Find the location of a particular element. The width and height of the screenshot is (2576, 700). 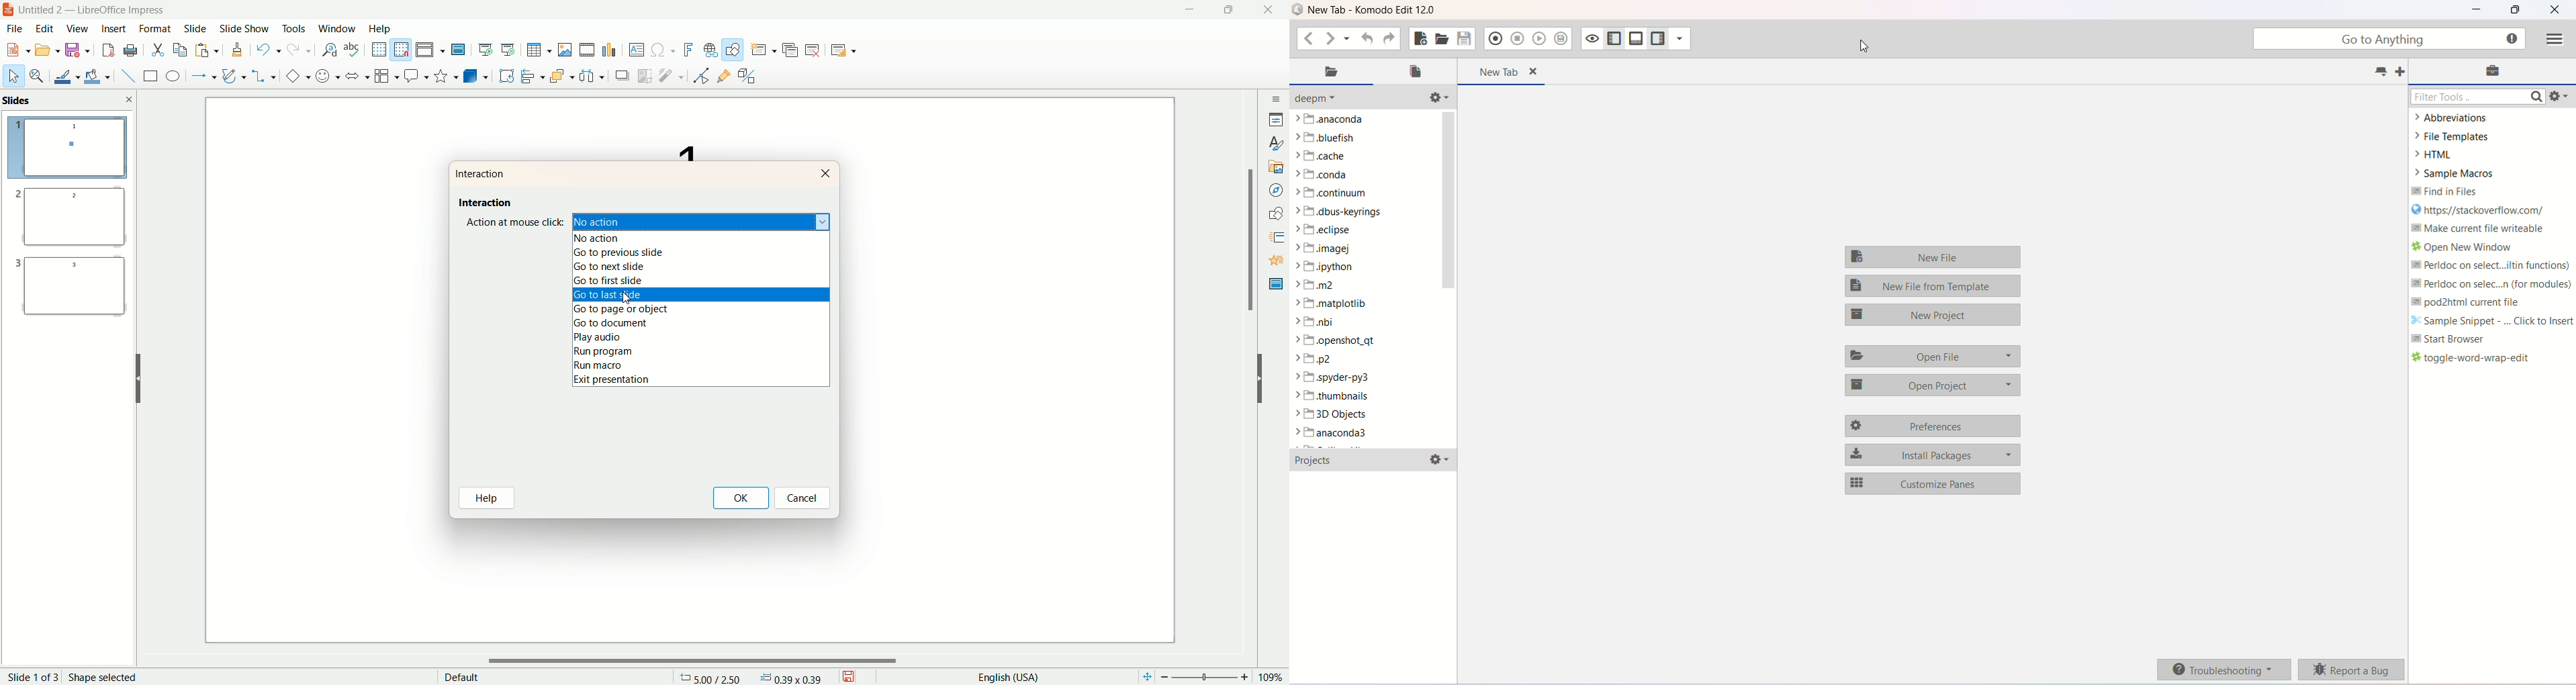

go to previous slide is located at coordinates (658, 253).